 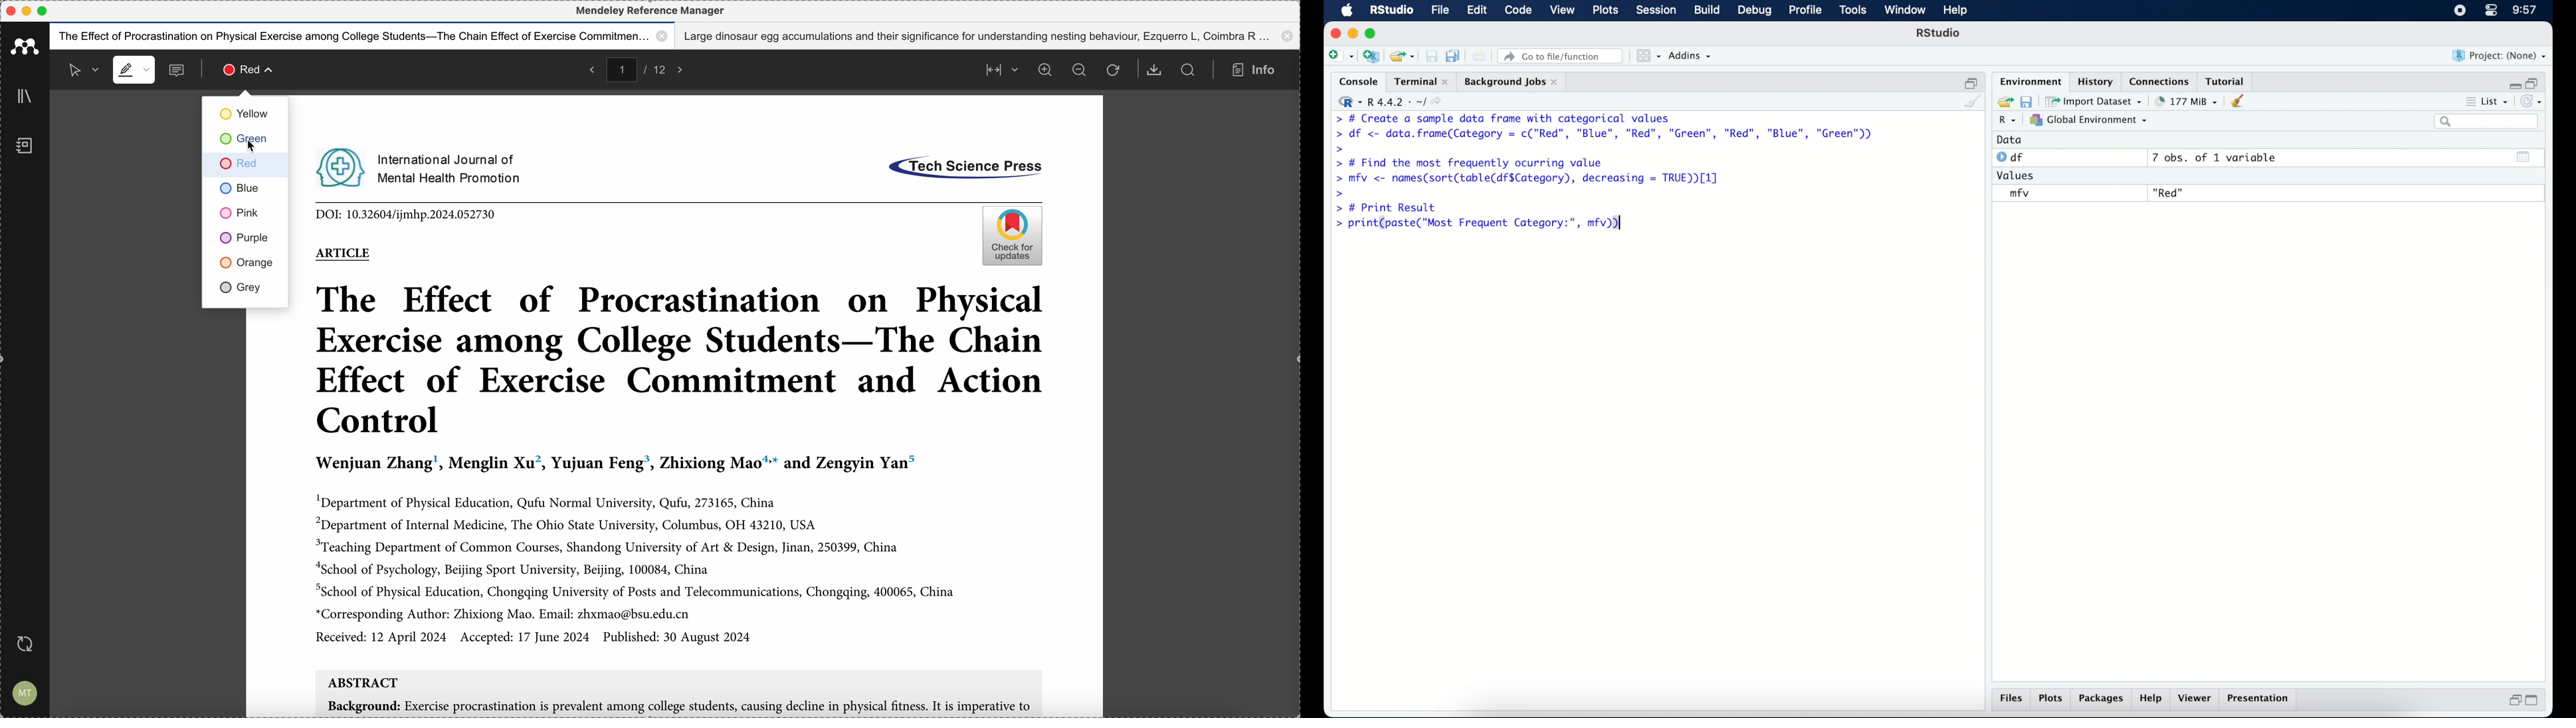 I want to click on 7 obs, of 1 variable, so click(x=2215, y=158).